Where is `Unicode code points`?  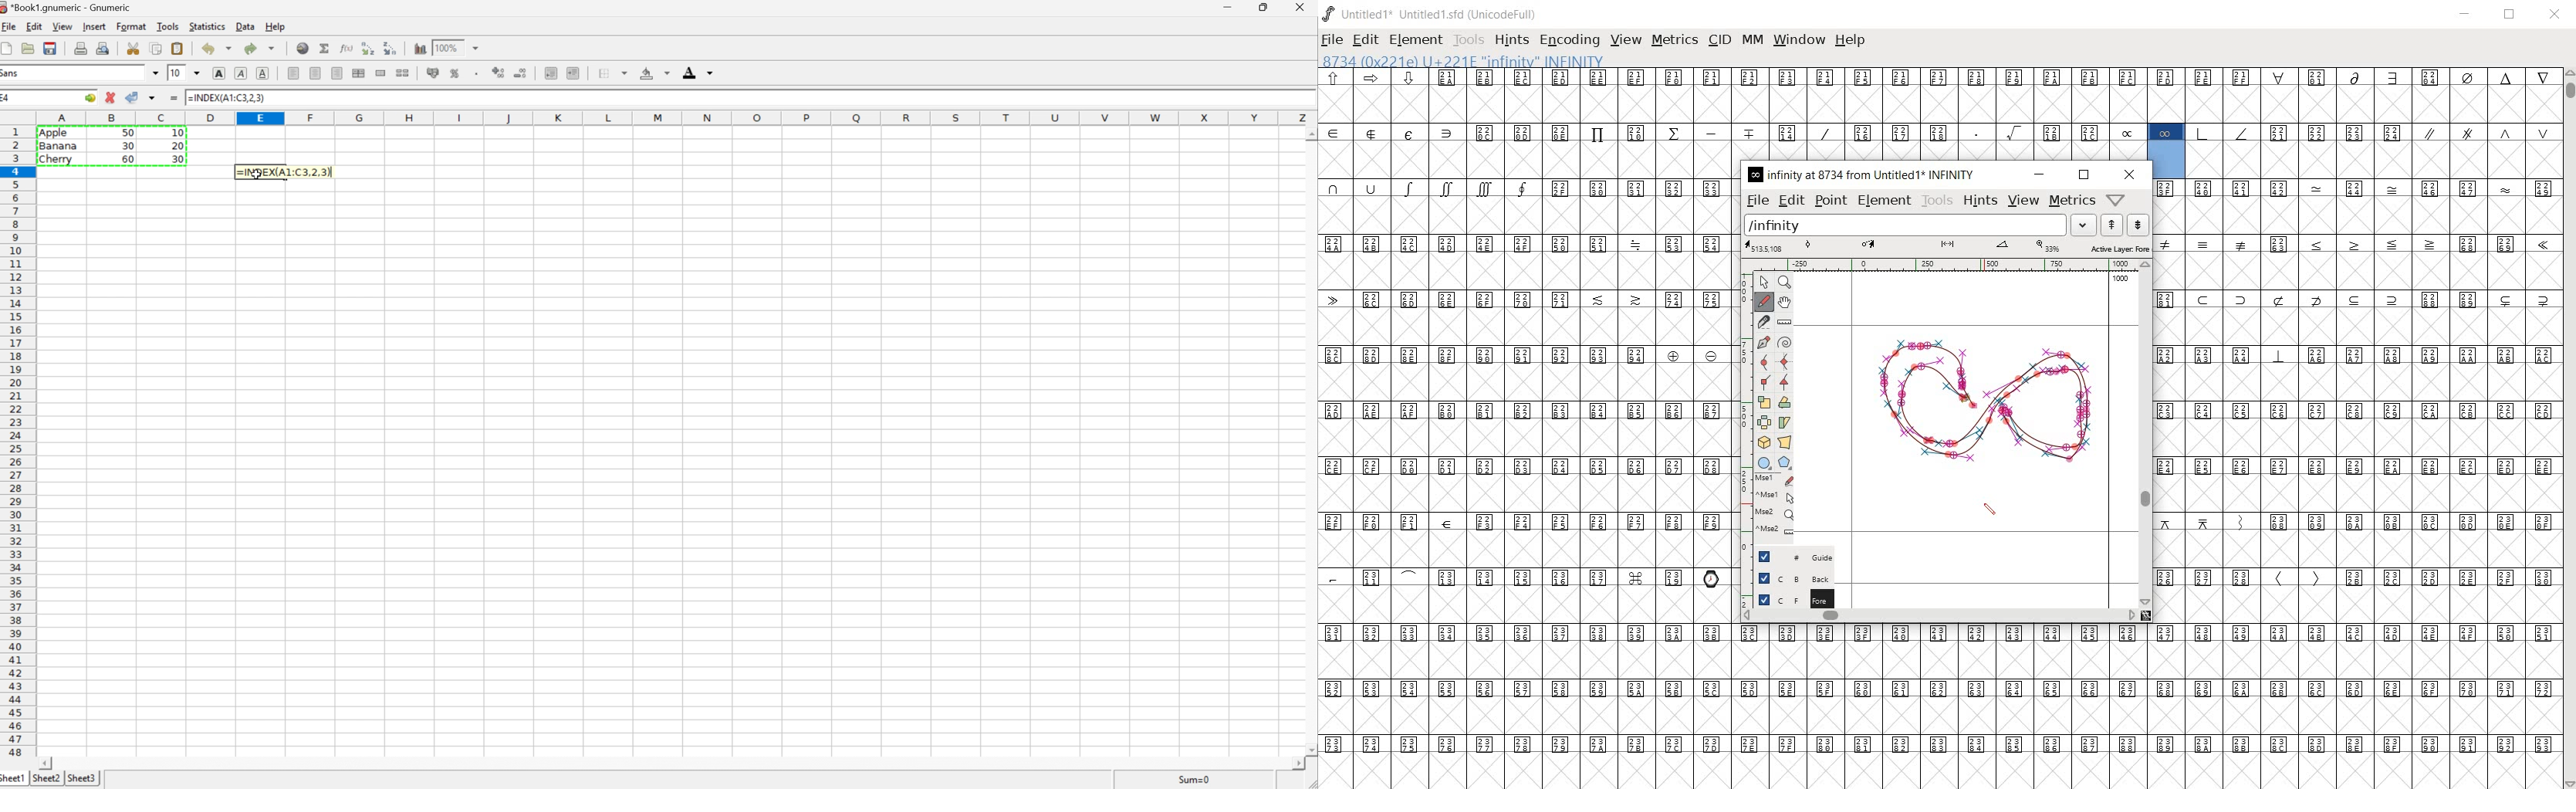 Unicode code points is located at coordinates (1531, 521).